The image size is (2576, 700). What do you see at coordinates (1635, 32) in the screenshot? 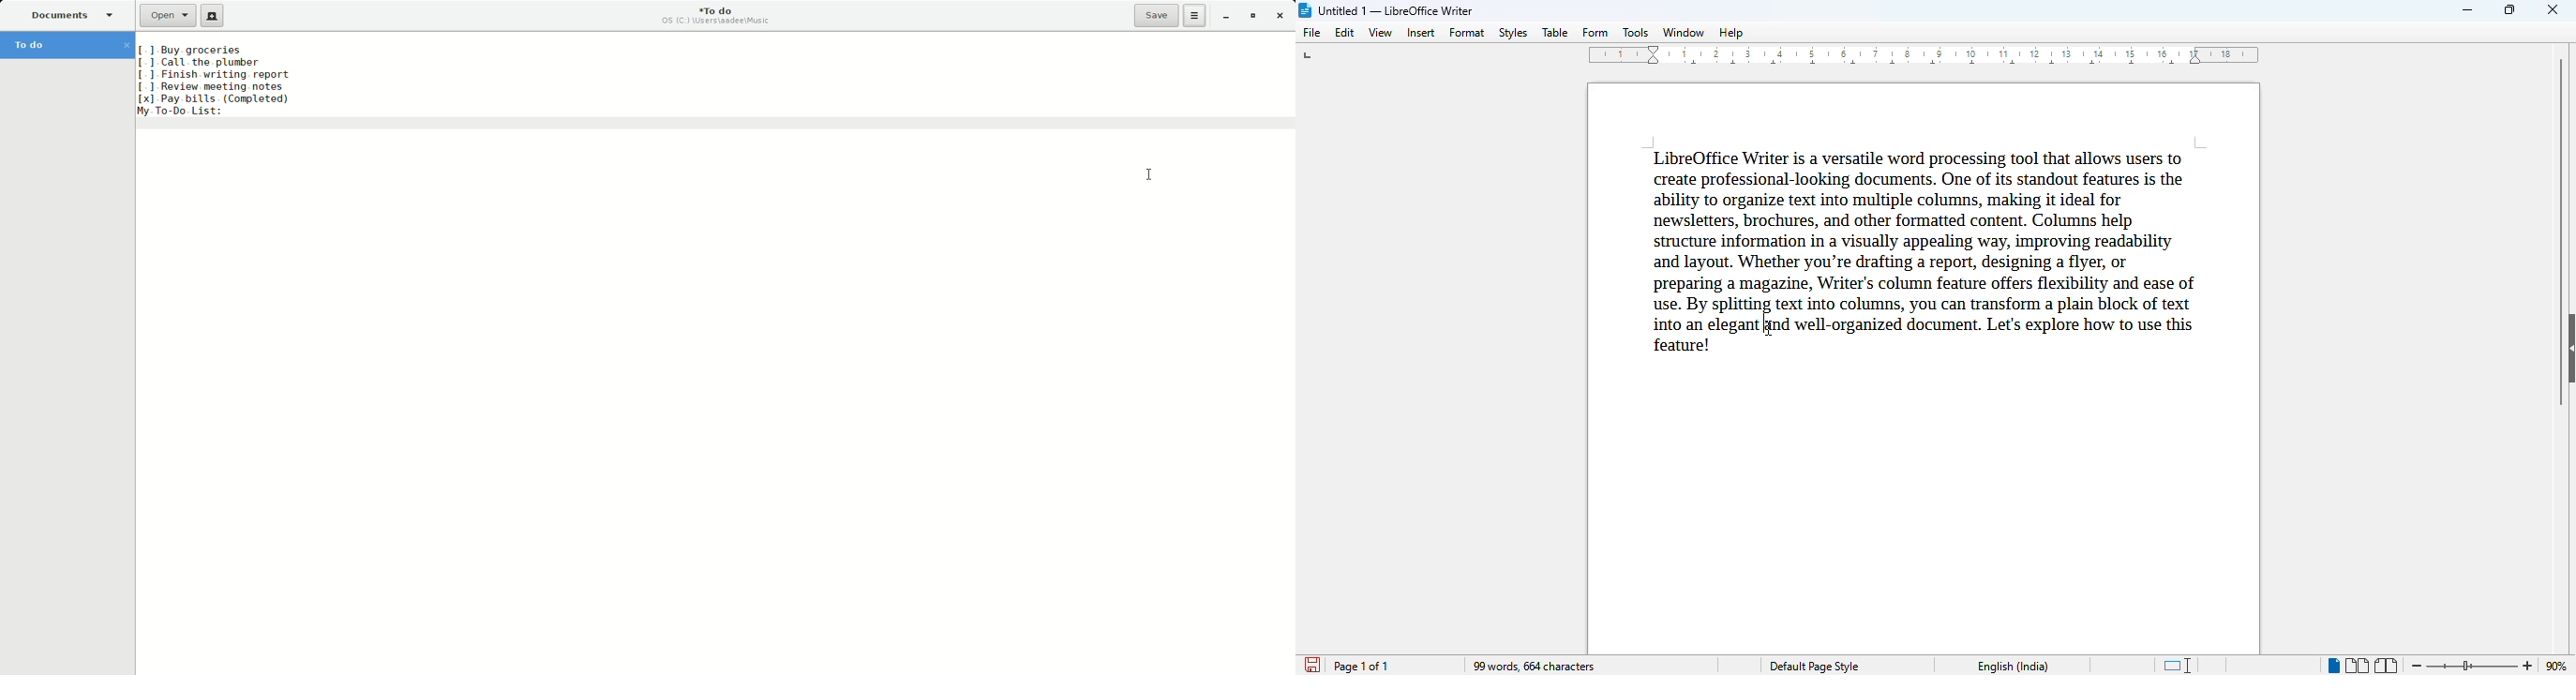
I see `tools` at bounding box center [1635, 32].